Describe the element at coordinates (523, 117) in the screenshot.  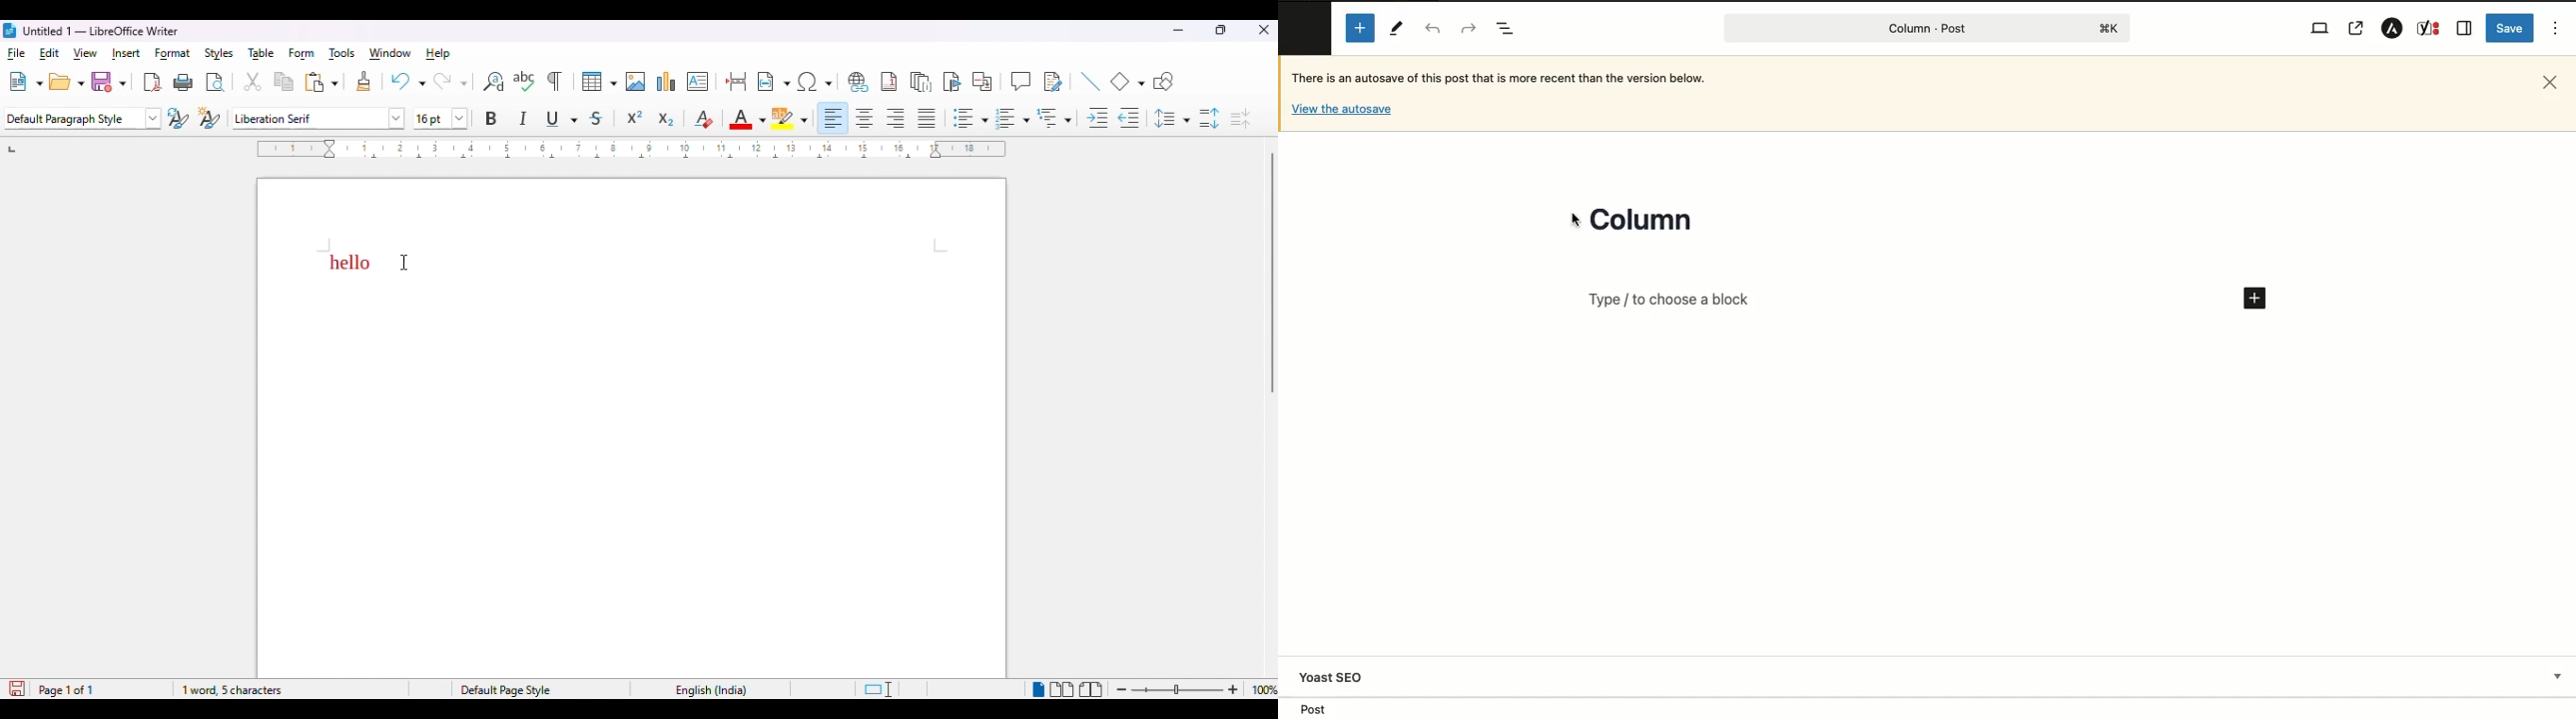
I see `italic` at that location.